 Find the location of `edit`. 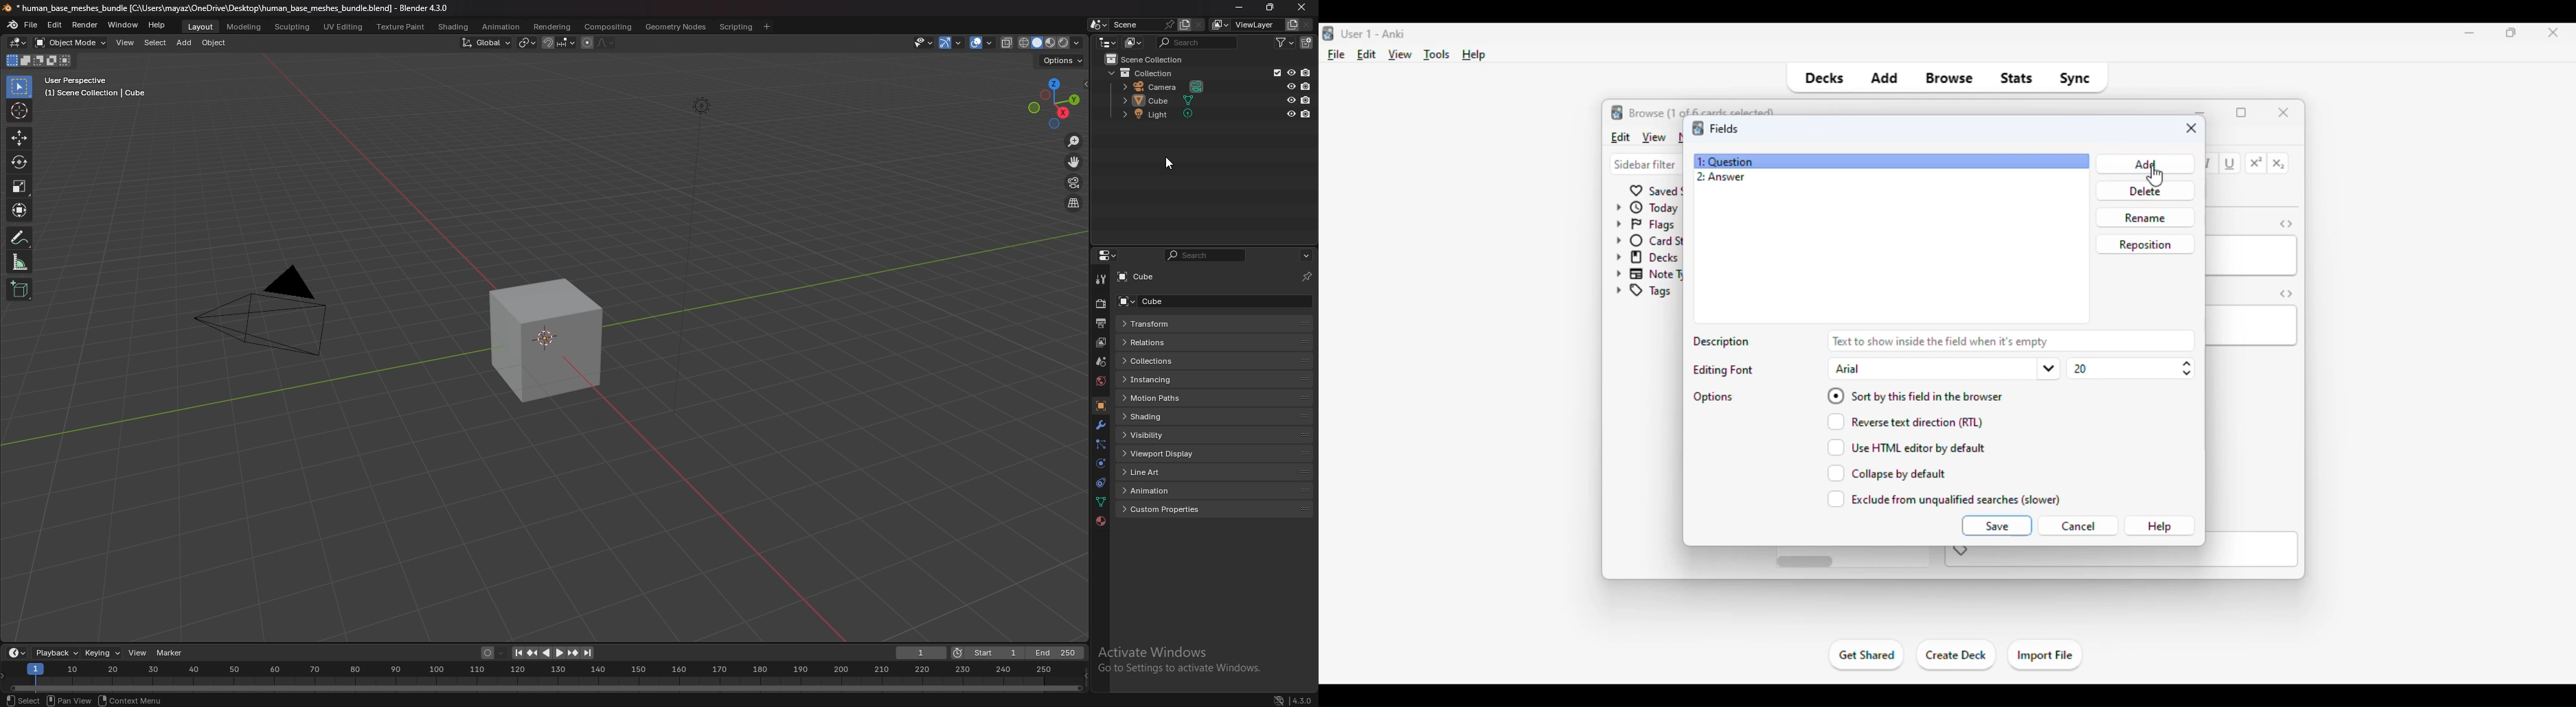

edit is located at coordinates (1620, 136).